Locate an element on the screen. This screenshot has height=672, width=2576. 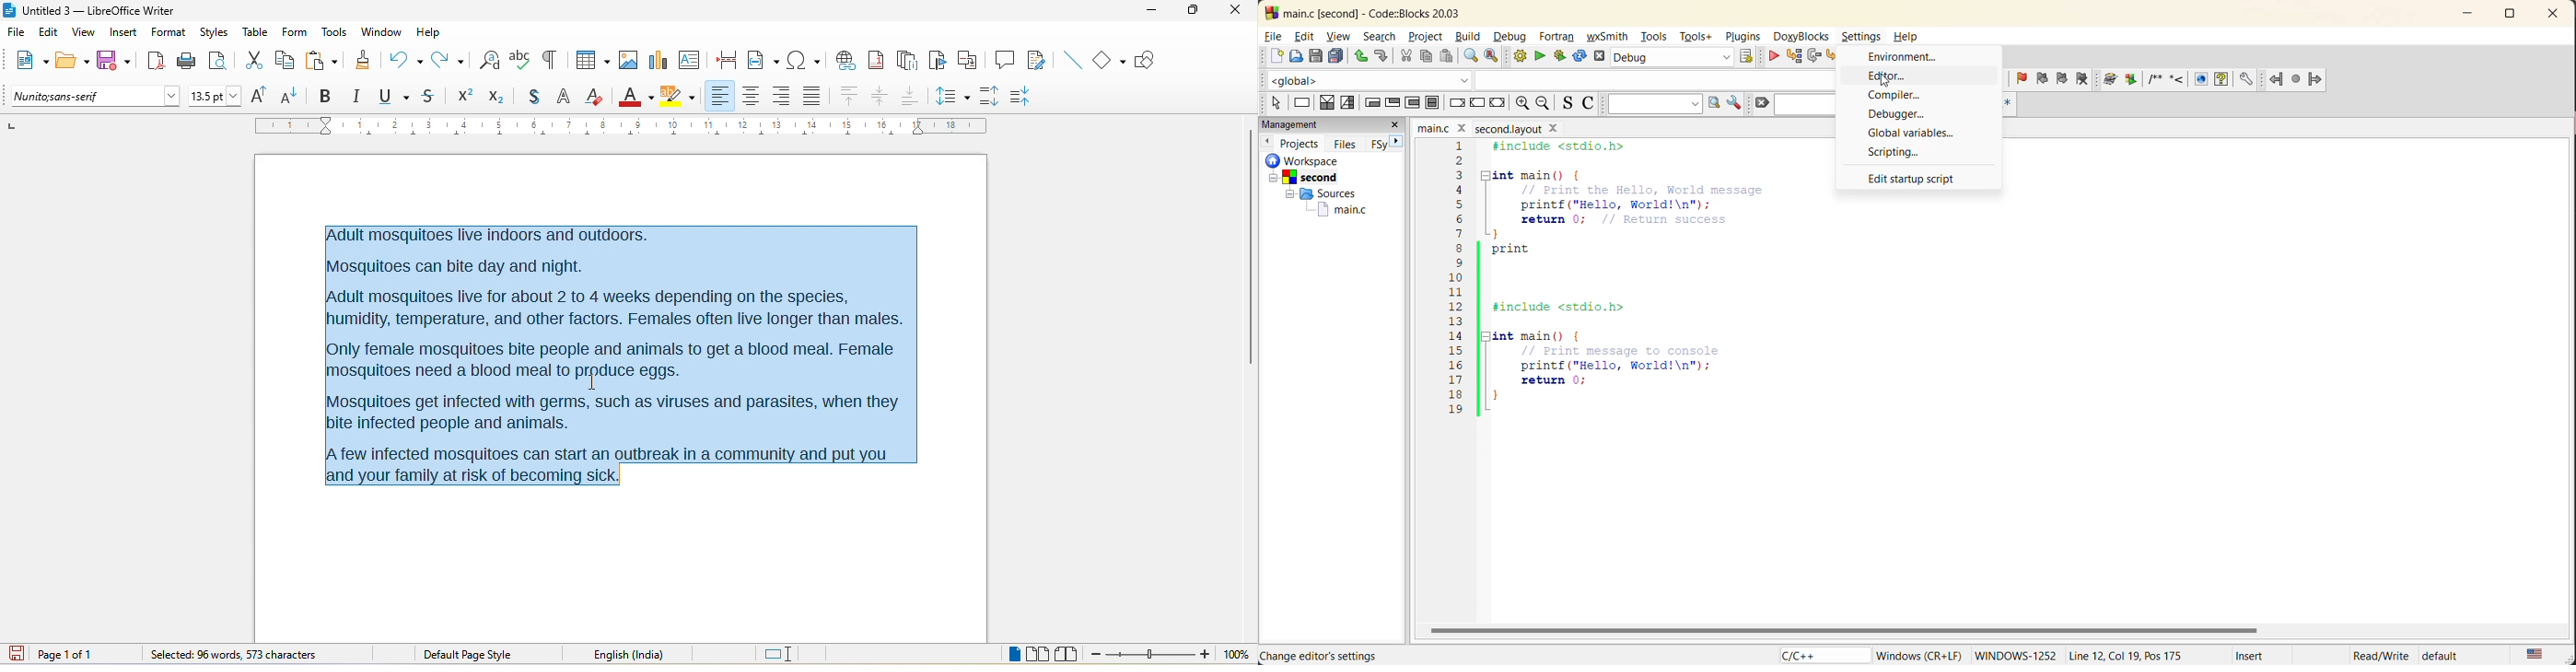
language is located at coordinates (1817, 654).